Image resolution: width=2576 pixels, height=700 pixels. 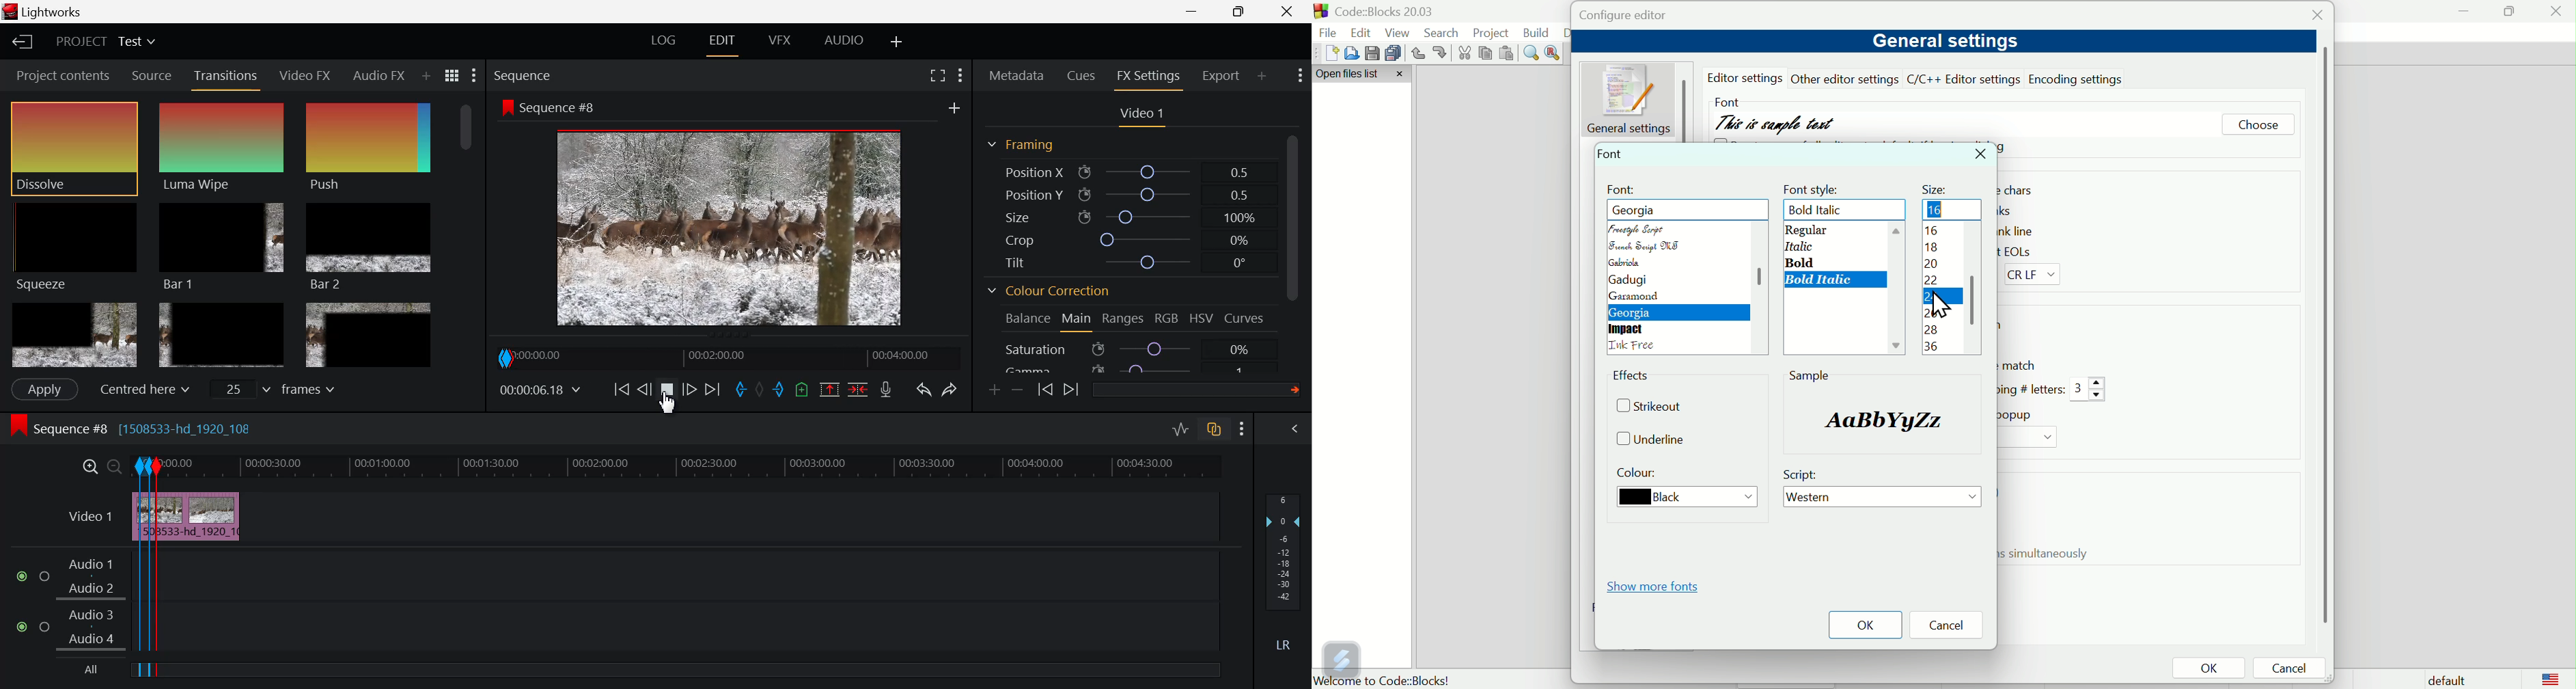 What do you see at coordinates (1934, 282) in the screenshot?
I see `22` at bounding box center [1934, 282].